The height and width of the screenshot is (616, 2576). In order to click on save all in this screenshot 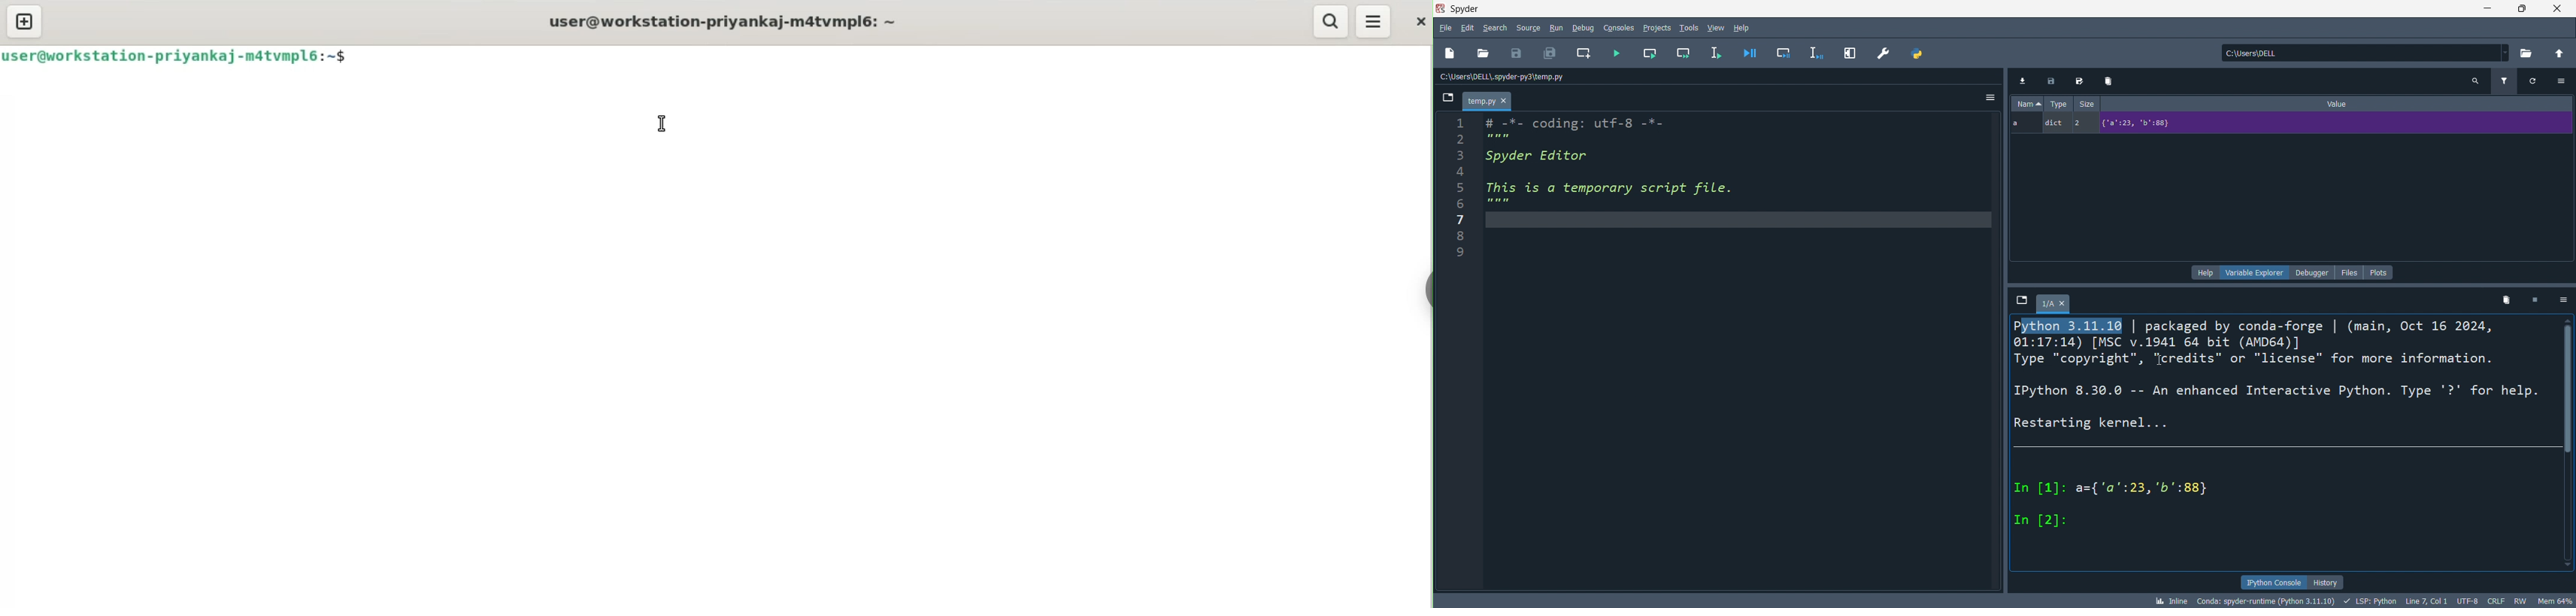, I will do `click(1549, 52)`.